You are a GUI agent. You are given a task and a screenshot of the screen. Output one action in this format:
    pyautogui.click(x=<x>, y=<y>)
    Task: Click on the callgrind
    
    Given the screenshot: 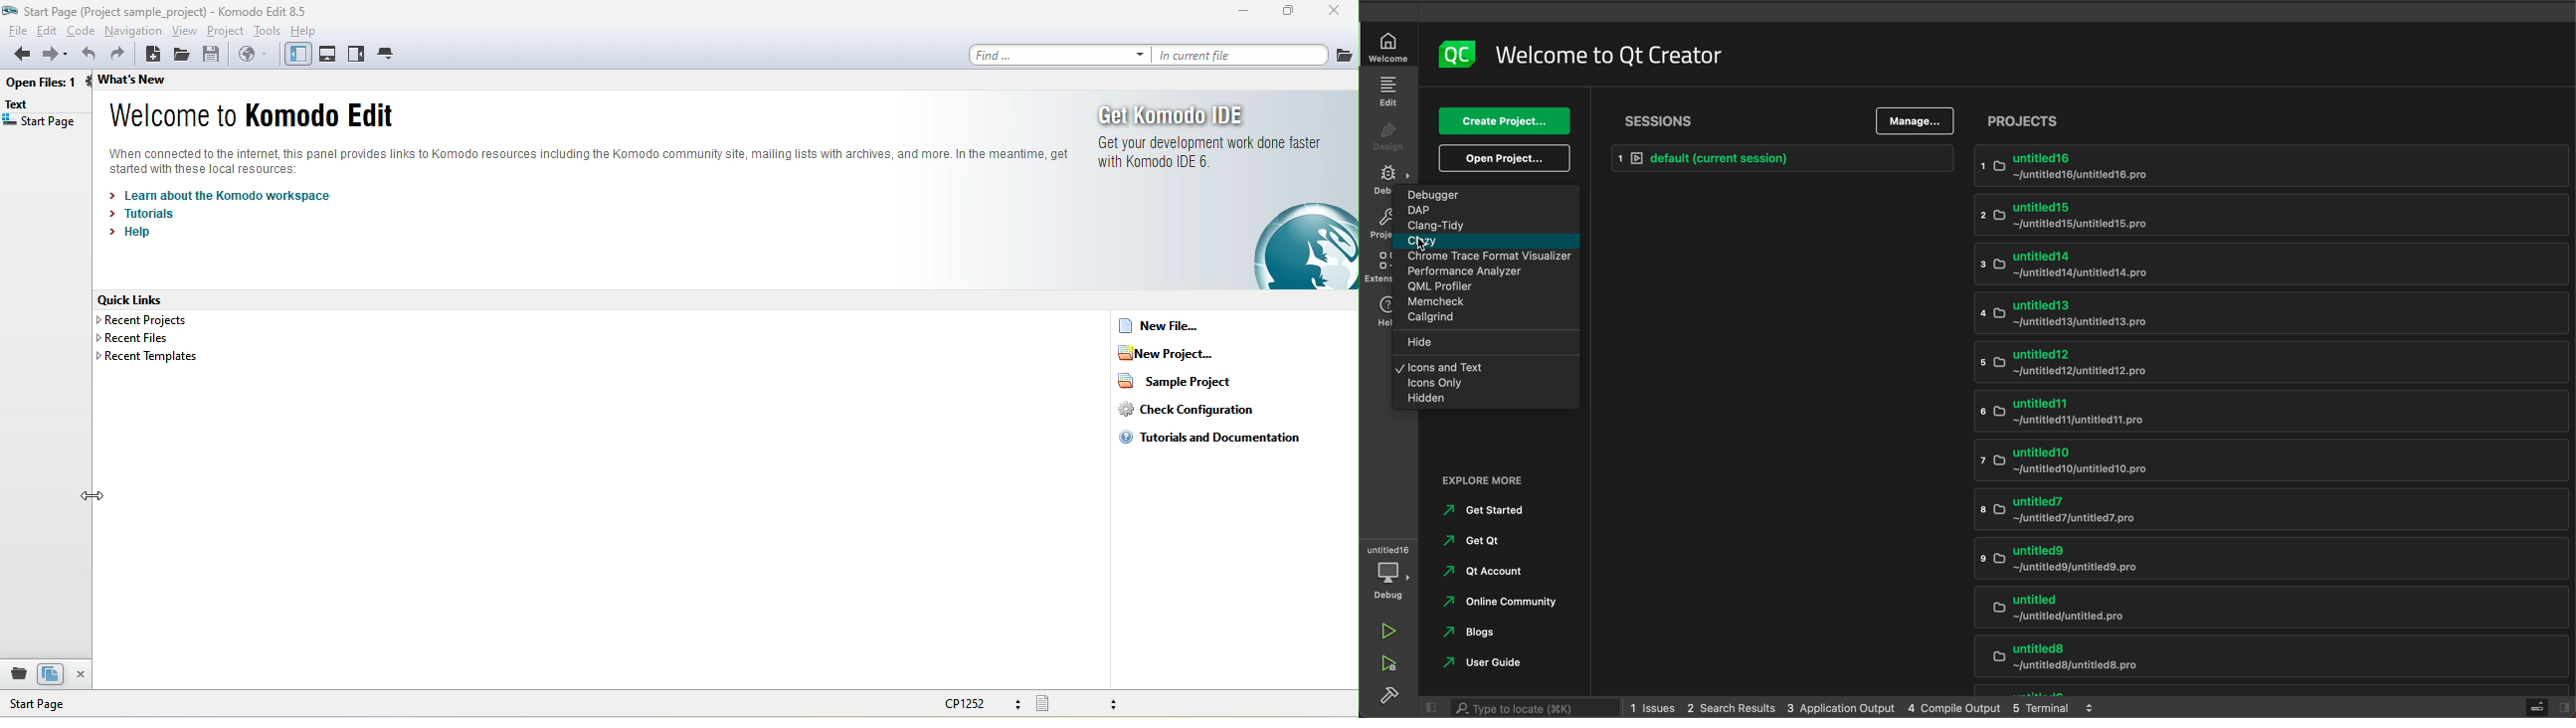 What is the action you would take?
    pyautogui.click(x=1491, y=321)
    